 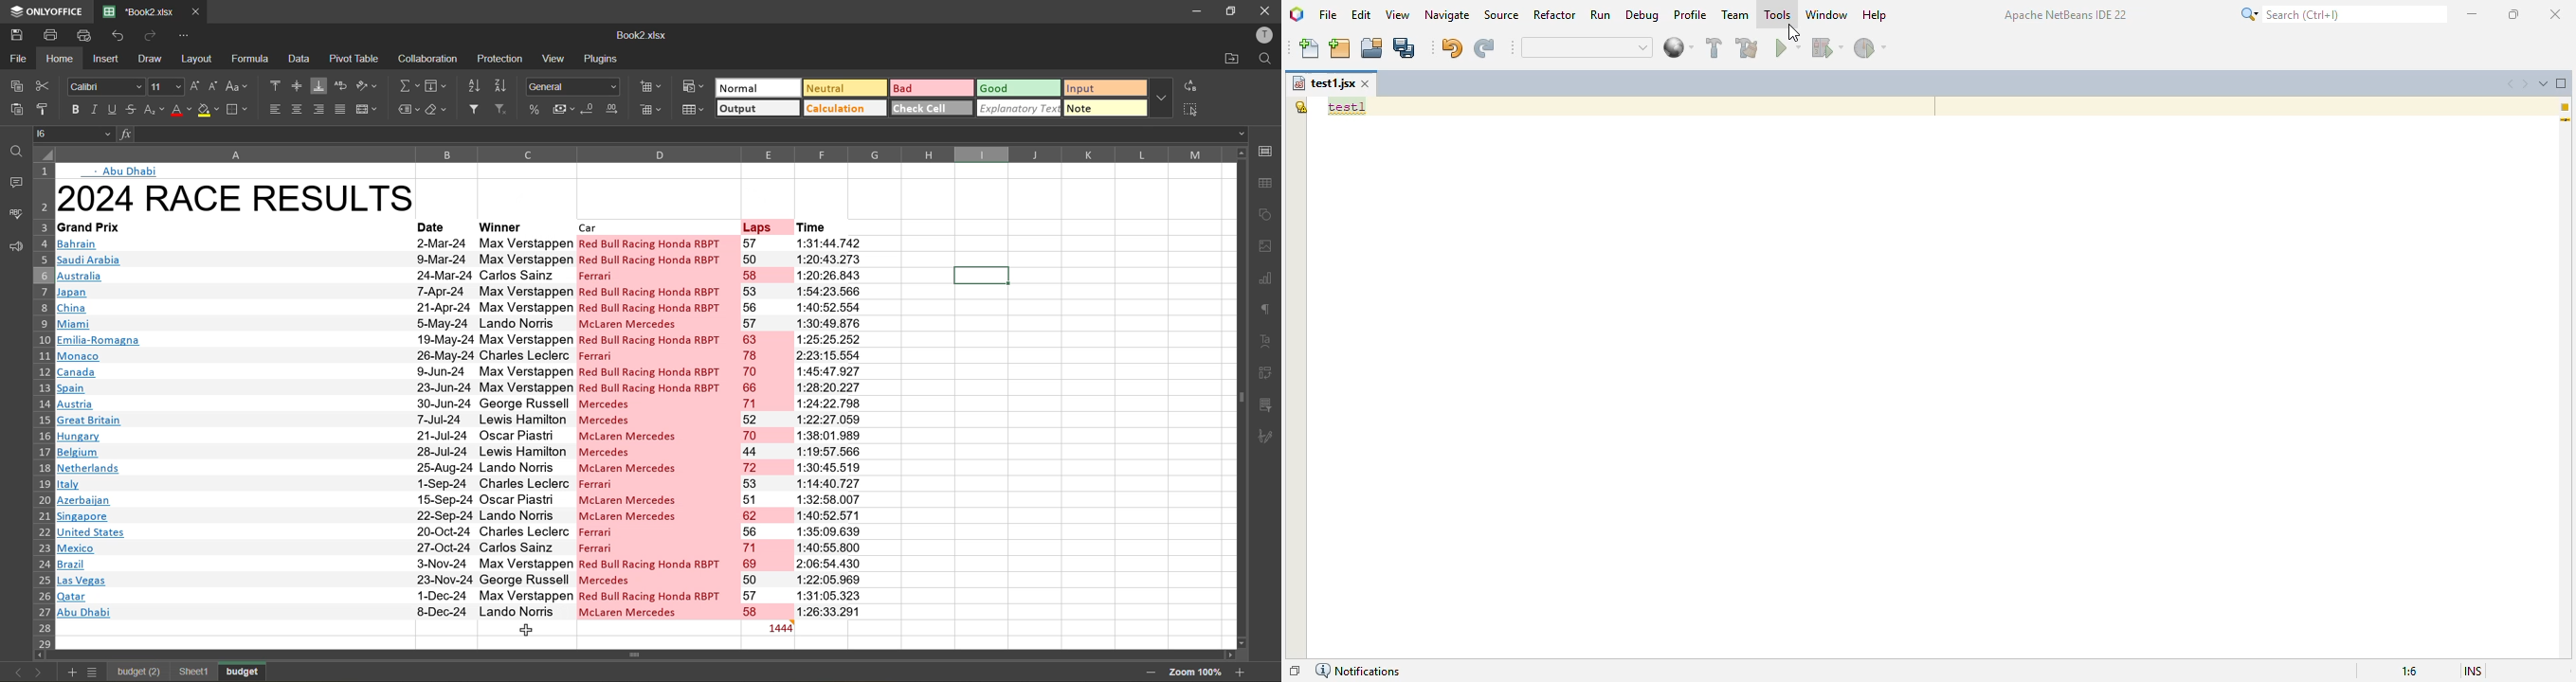 What do you see at coordinates (932, 107) in the screenshot?
I see `check cell` at bounding box center [932, 107].